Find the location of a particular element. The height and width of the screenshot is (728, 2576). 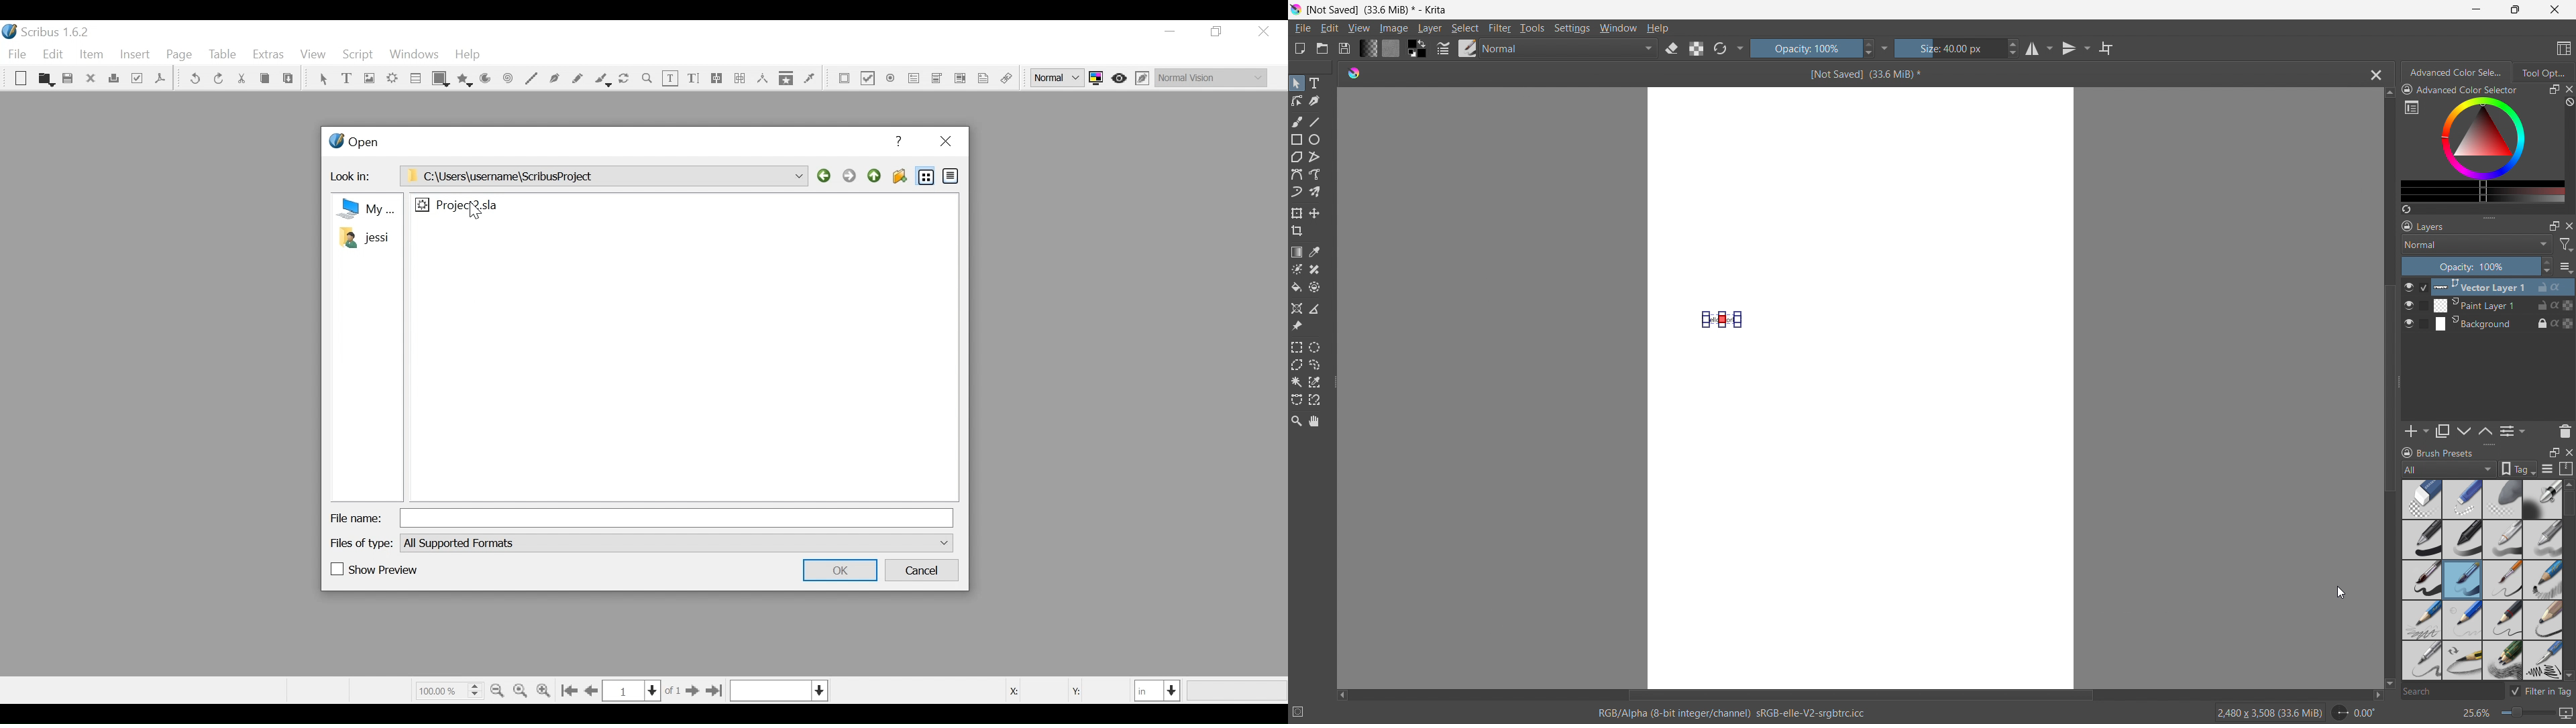

polyline tool is located at coordinates (1314, 158).